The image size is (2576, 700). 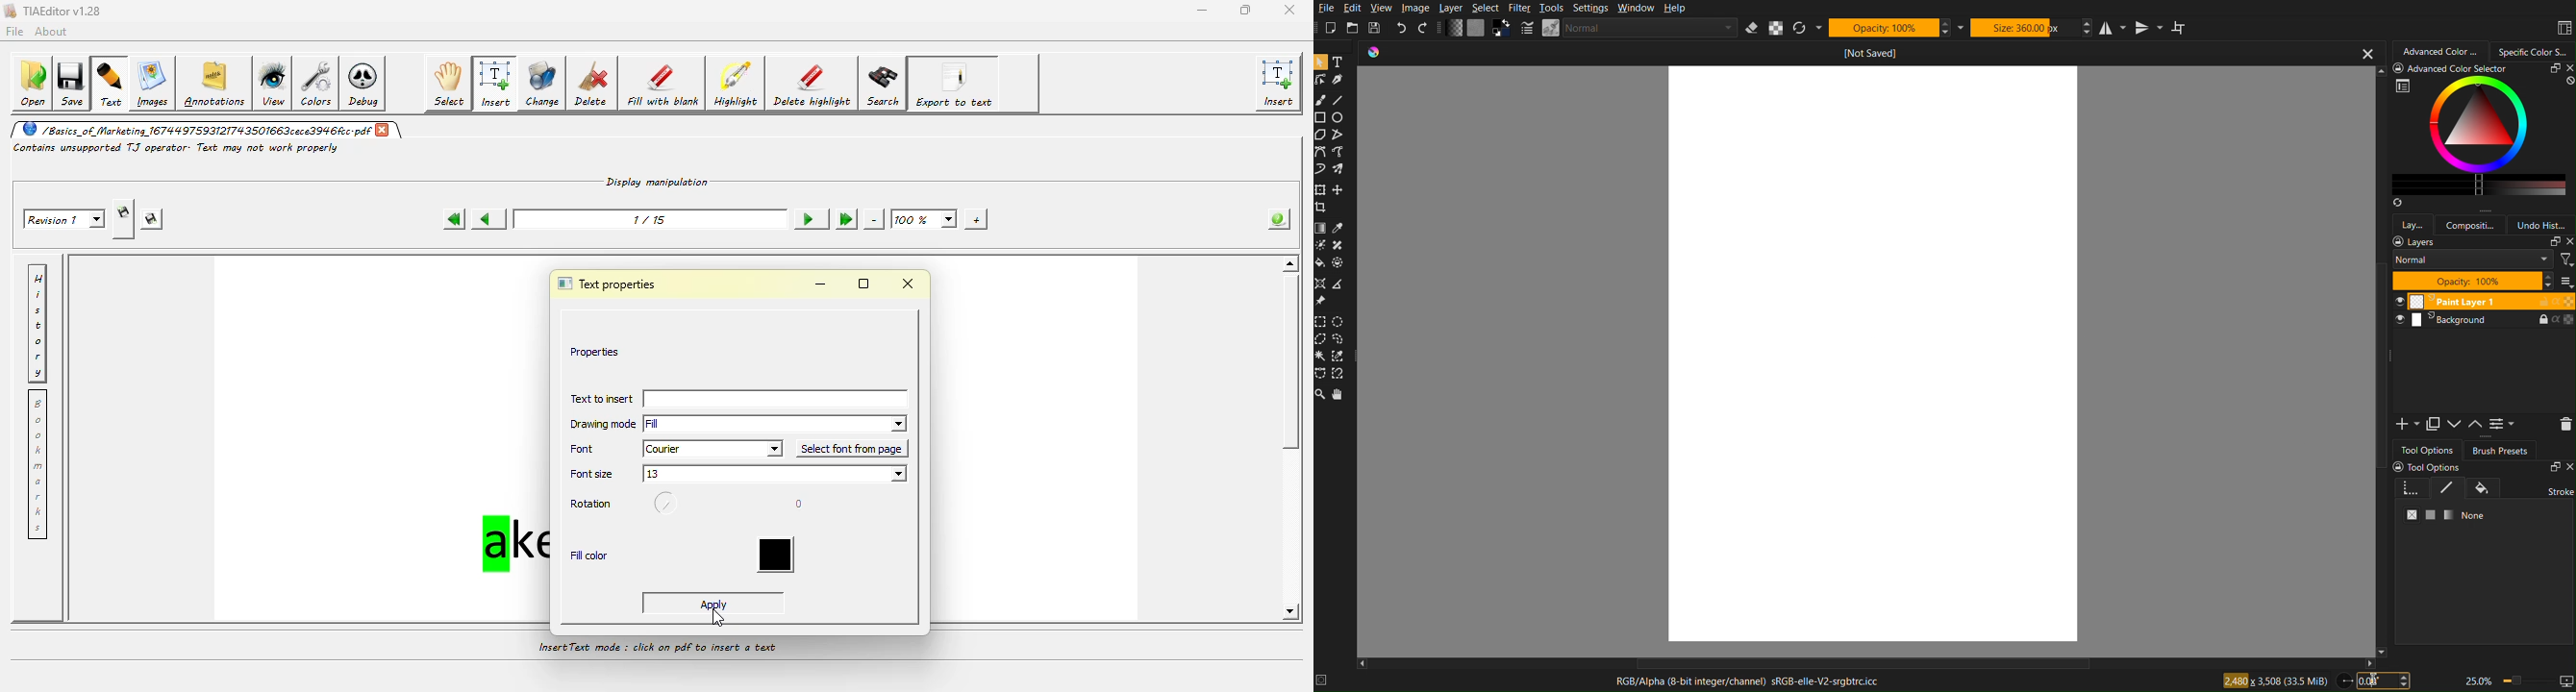 I want to click on Circle, so click(x=1338, y=116).